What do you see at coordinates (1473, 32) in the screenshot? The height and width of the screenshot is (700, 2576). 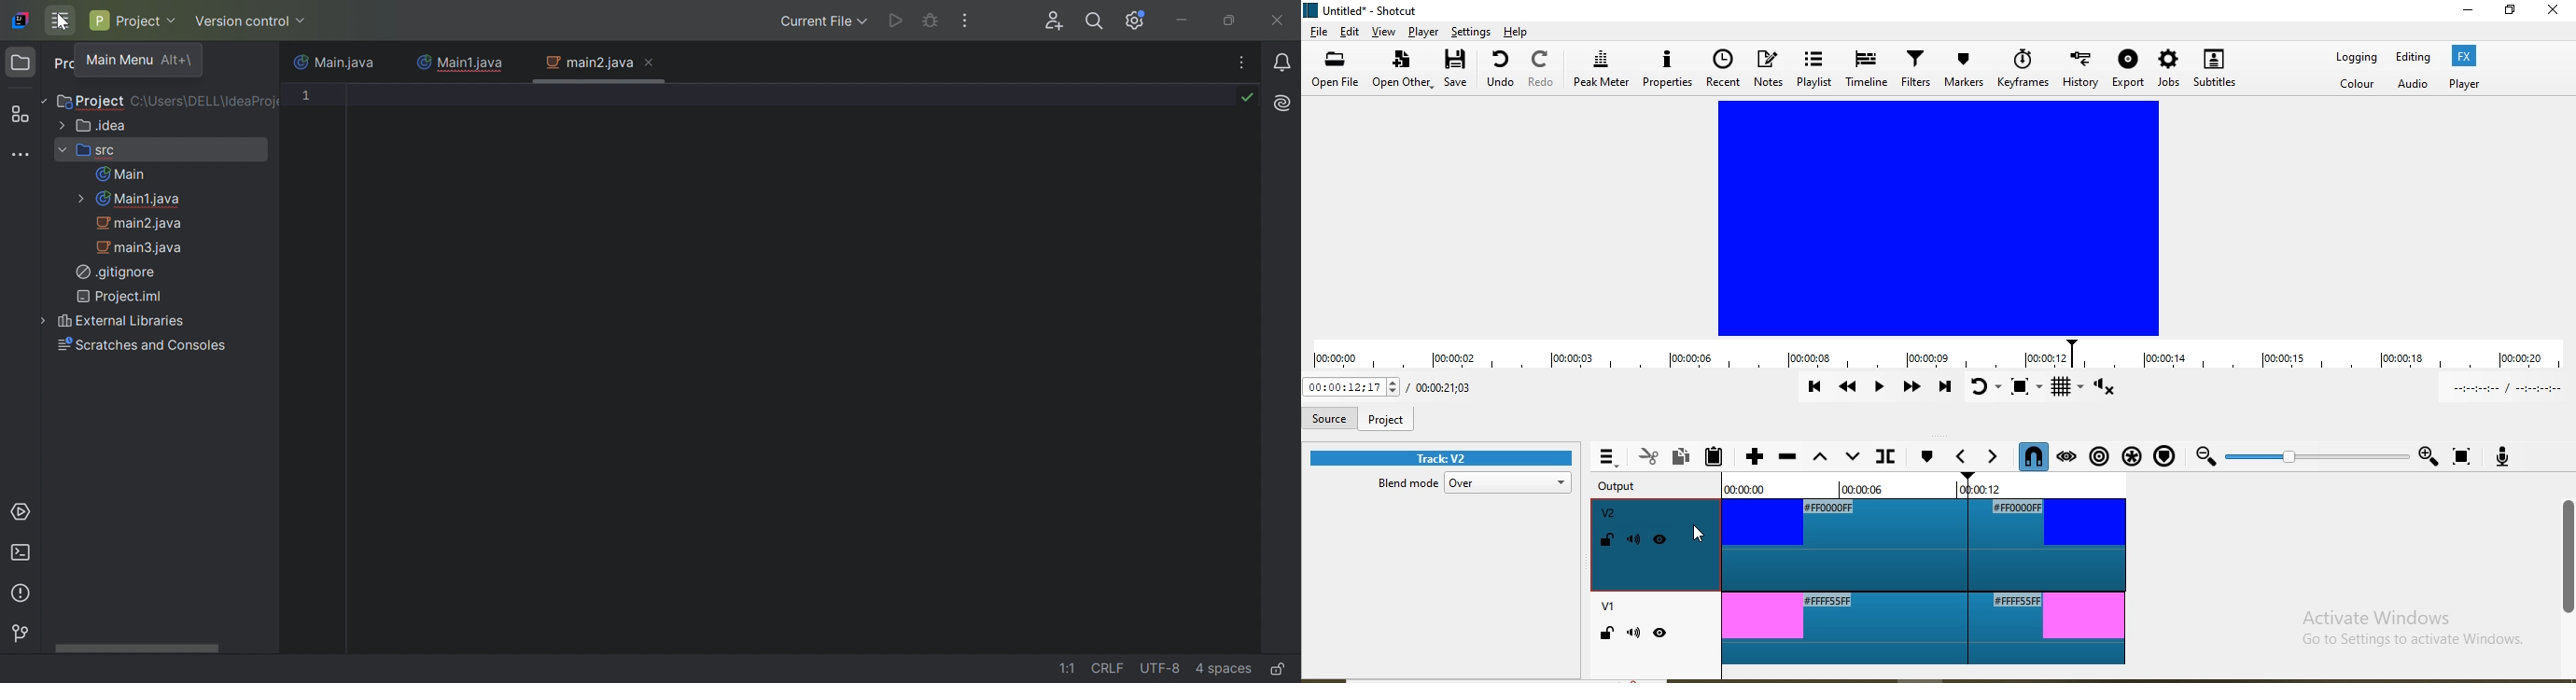 I see `Settings` at bounding box center [1473, 32].